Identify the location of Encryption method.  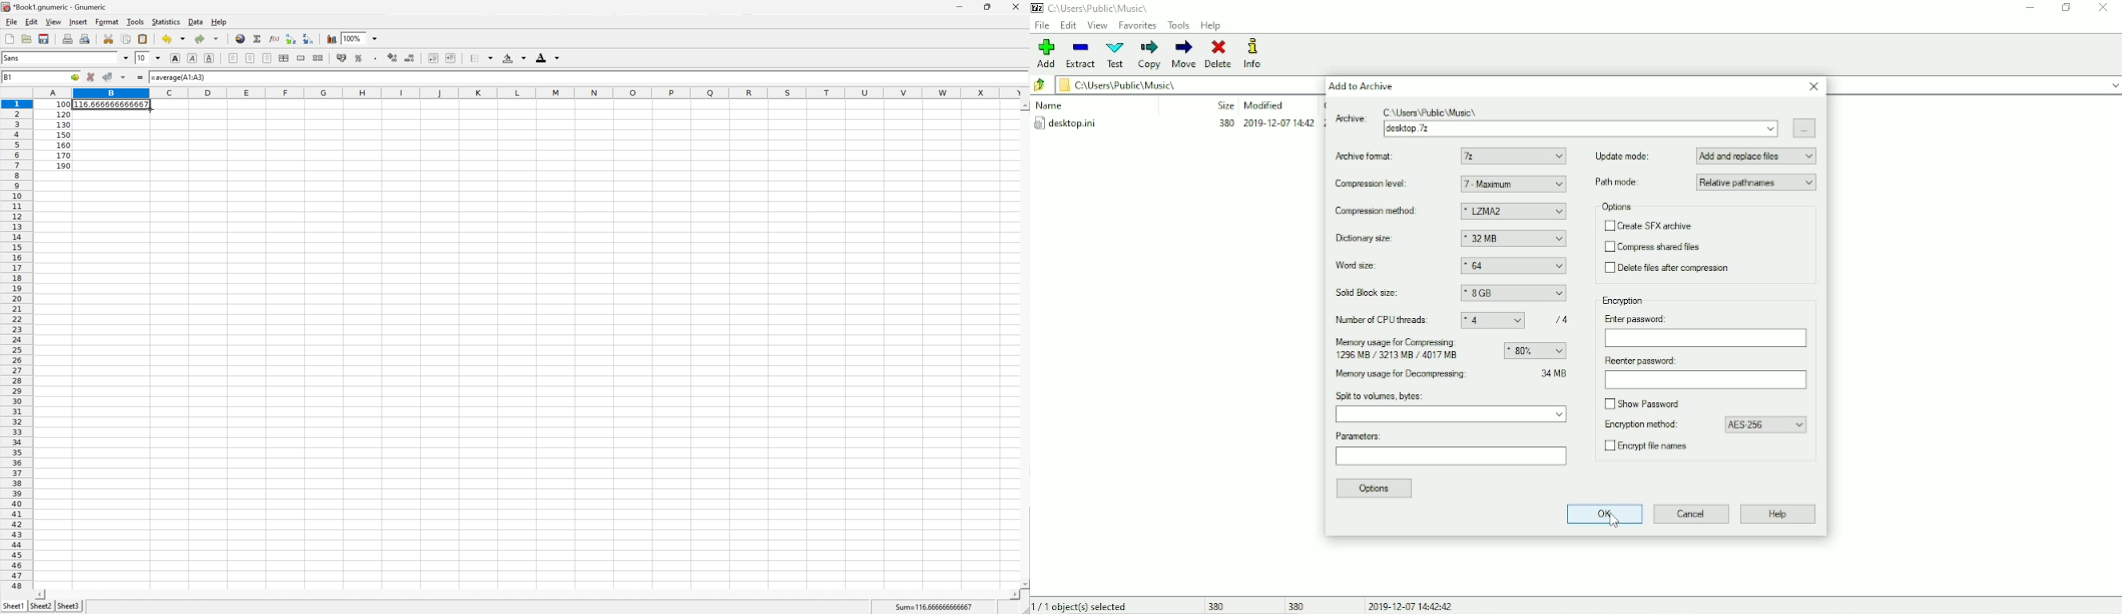
(1638, 425).